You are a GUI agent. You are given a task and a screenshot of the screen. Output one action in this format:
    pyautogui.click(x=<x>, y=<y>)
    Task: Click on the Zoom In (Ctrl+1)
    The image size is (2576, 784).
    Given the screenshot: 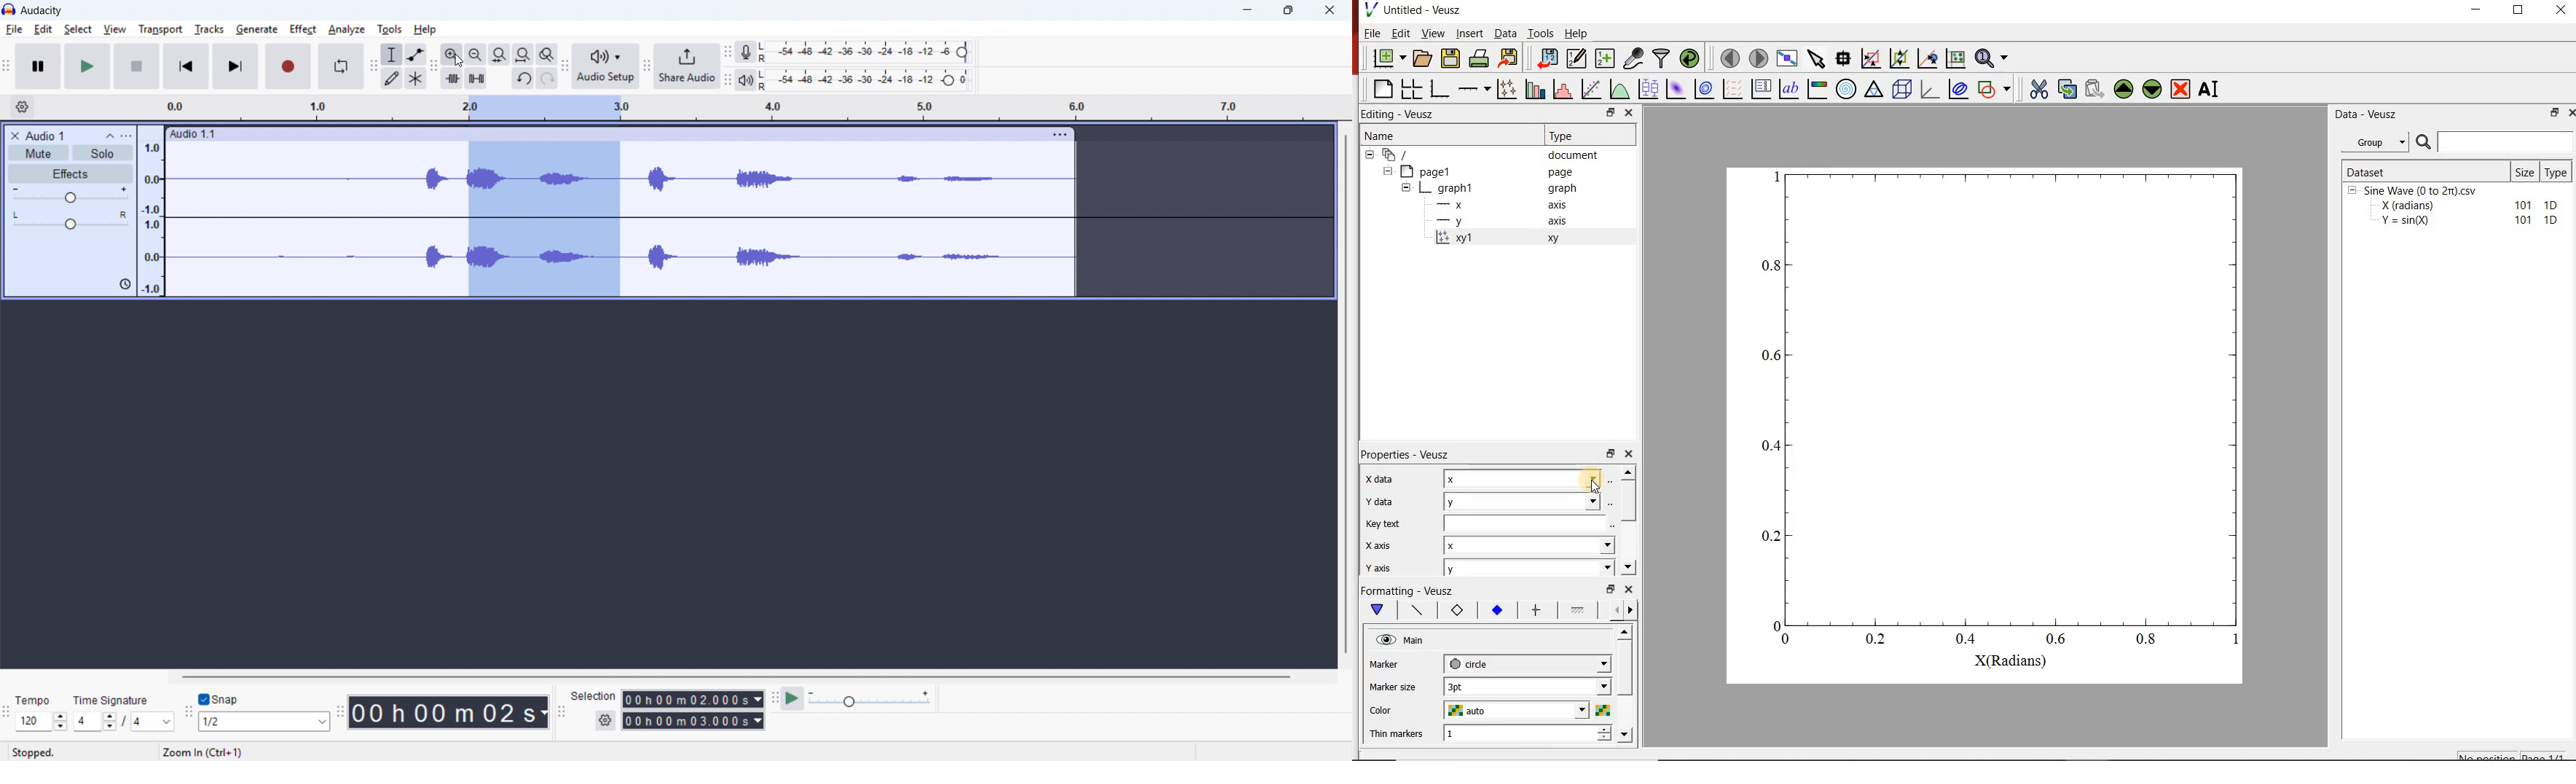 What is the action you would take?
    pyautogui.click(x=277, y=753)
    